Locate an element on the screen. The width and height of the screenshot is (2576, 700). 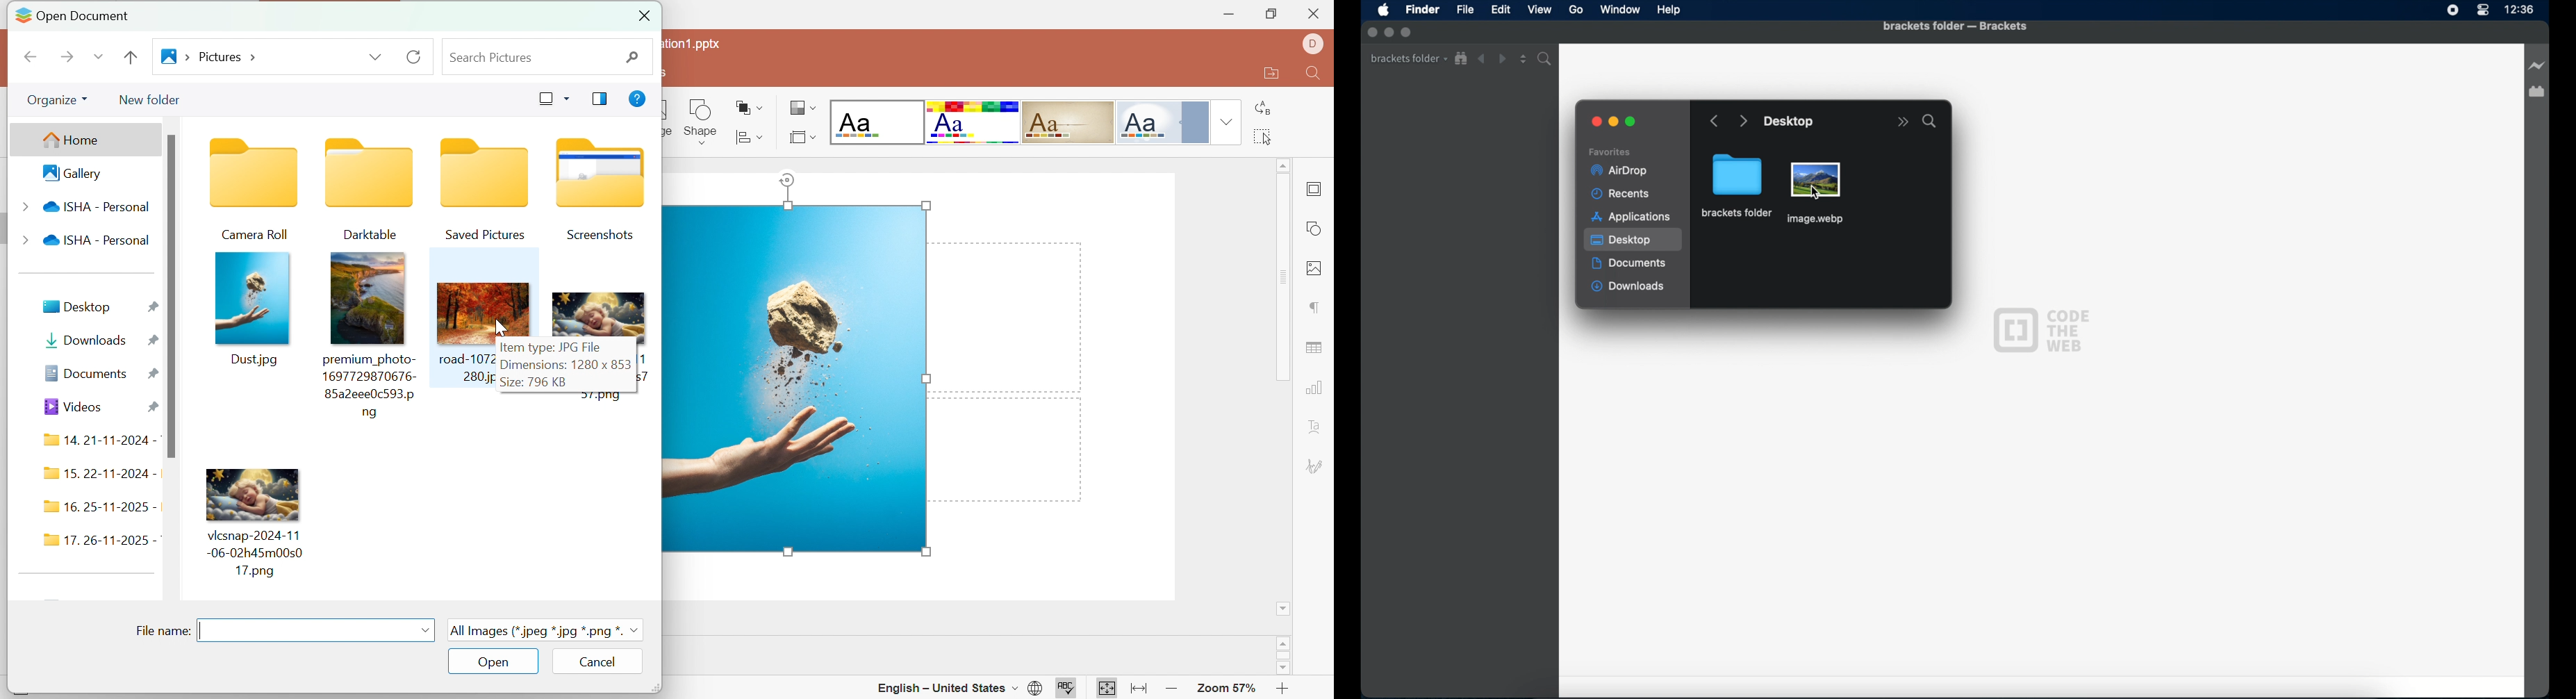
Restore Down is located at coordinates (1273, 13).